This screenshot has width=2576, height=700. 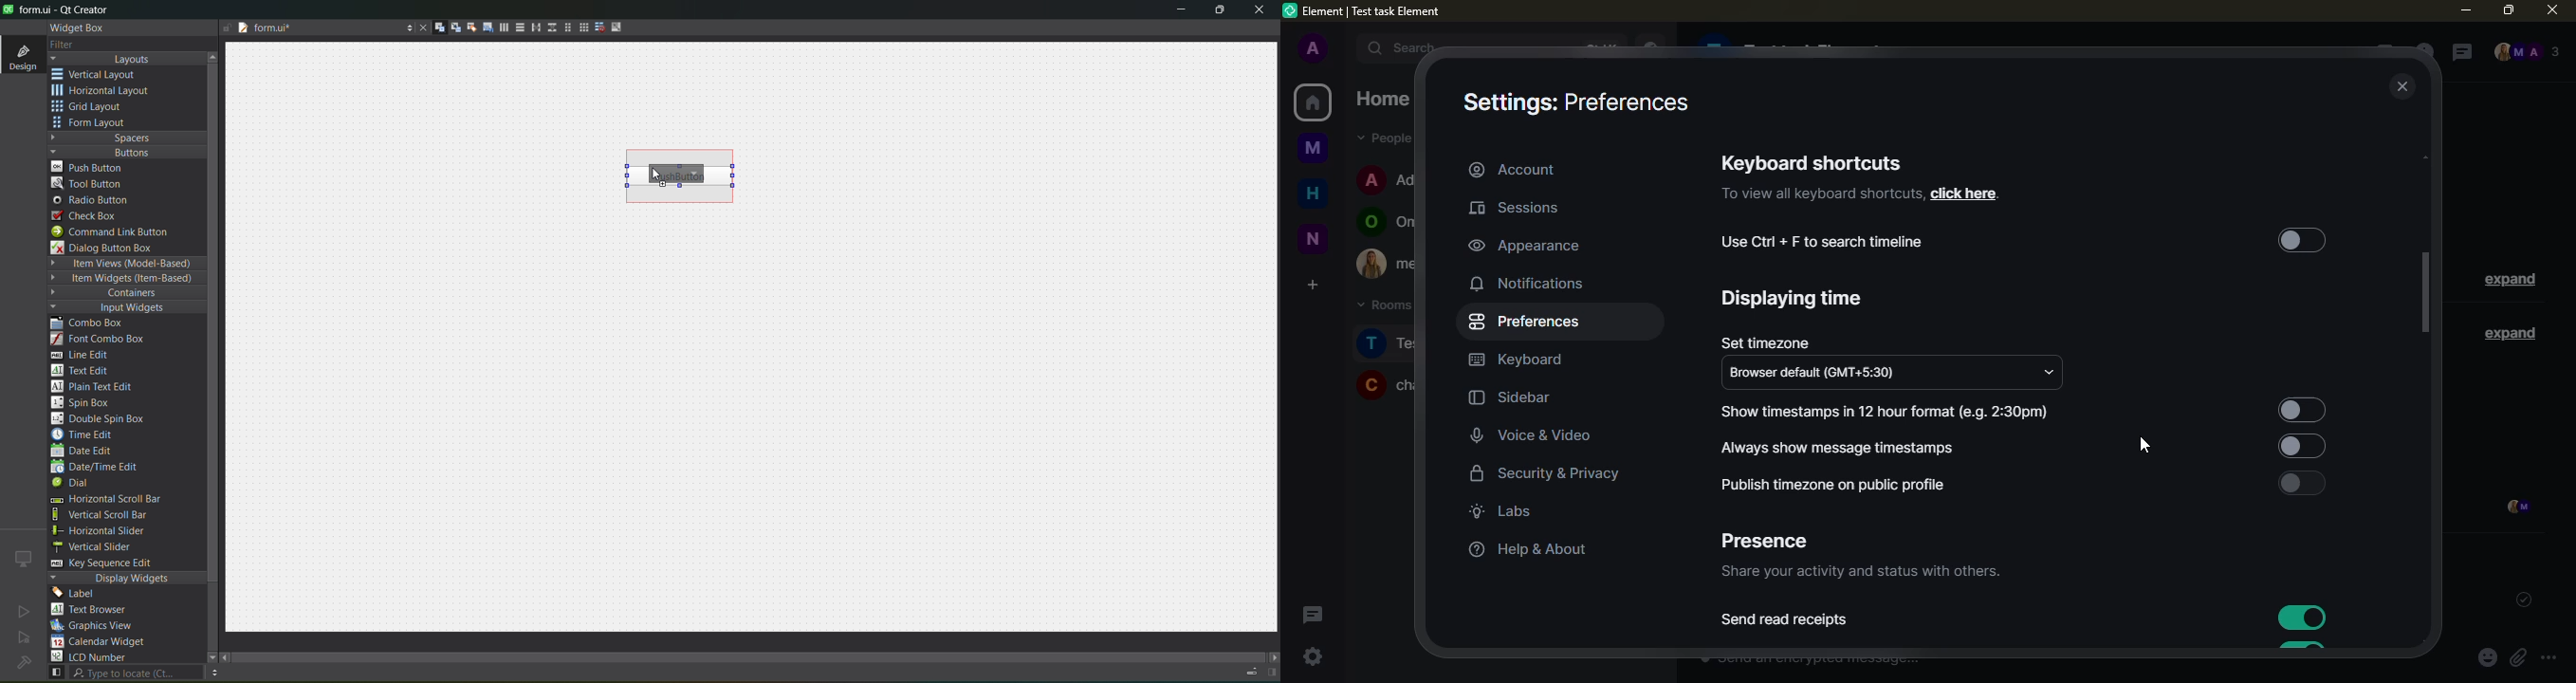 What do you see at coordinates (1544, 434) in the screenshot?
I see `voice video` at bounding box center [1544, 434].